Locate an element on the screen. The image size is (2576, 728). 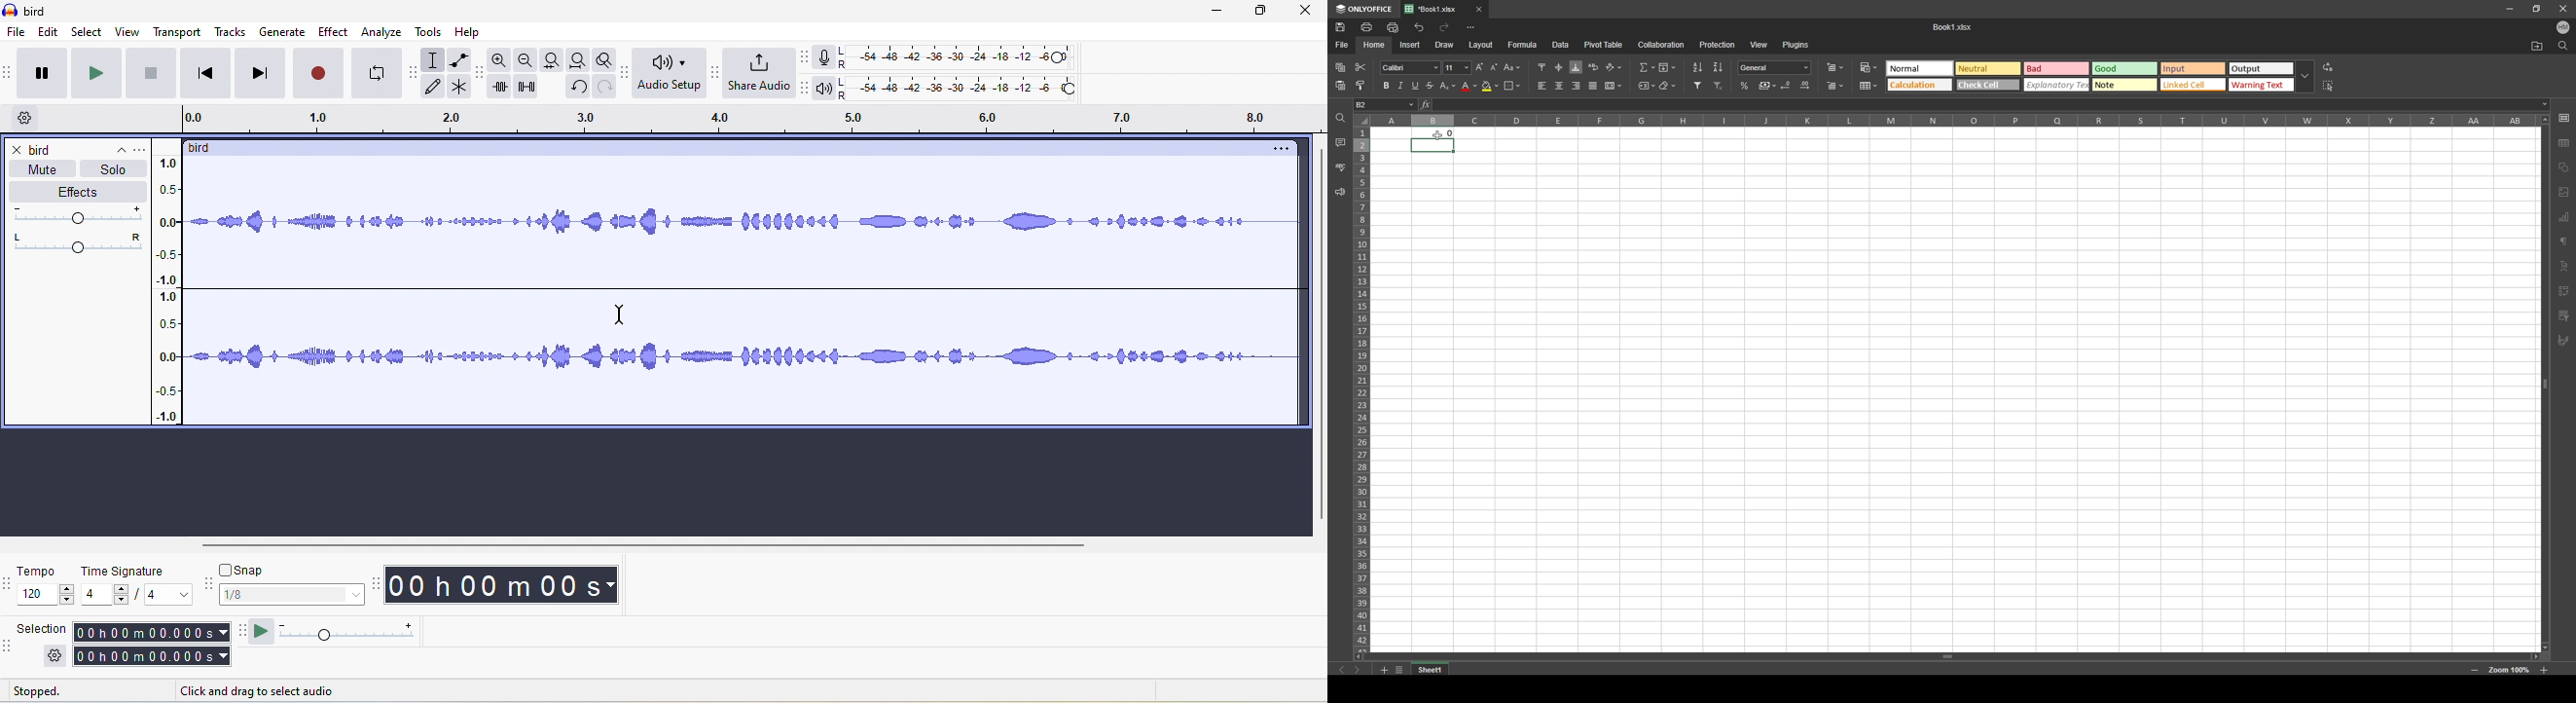
formula is located at coordinates (1523, 45).